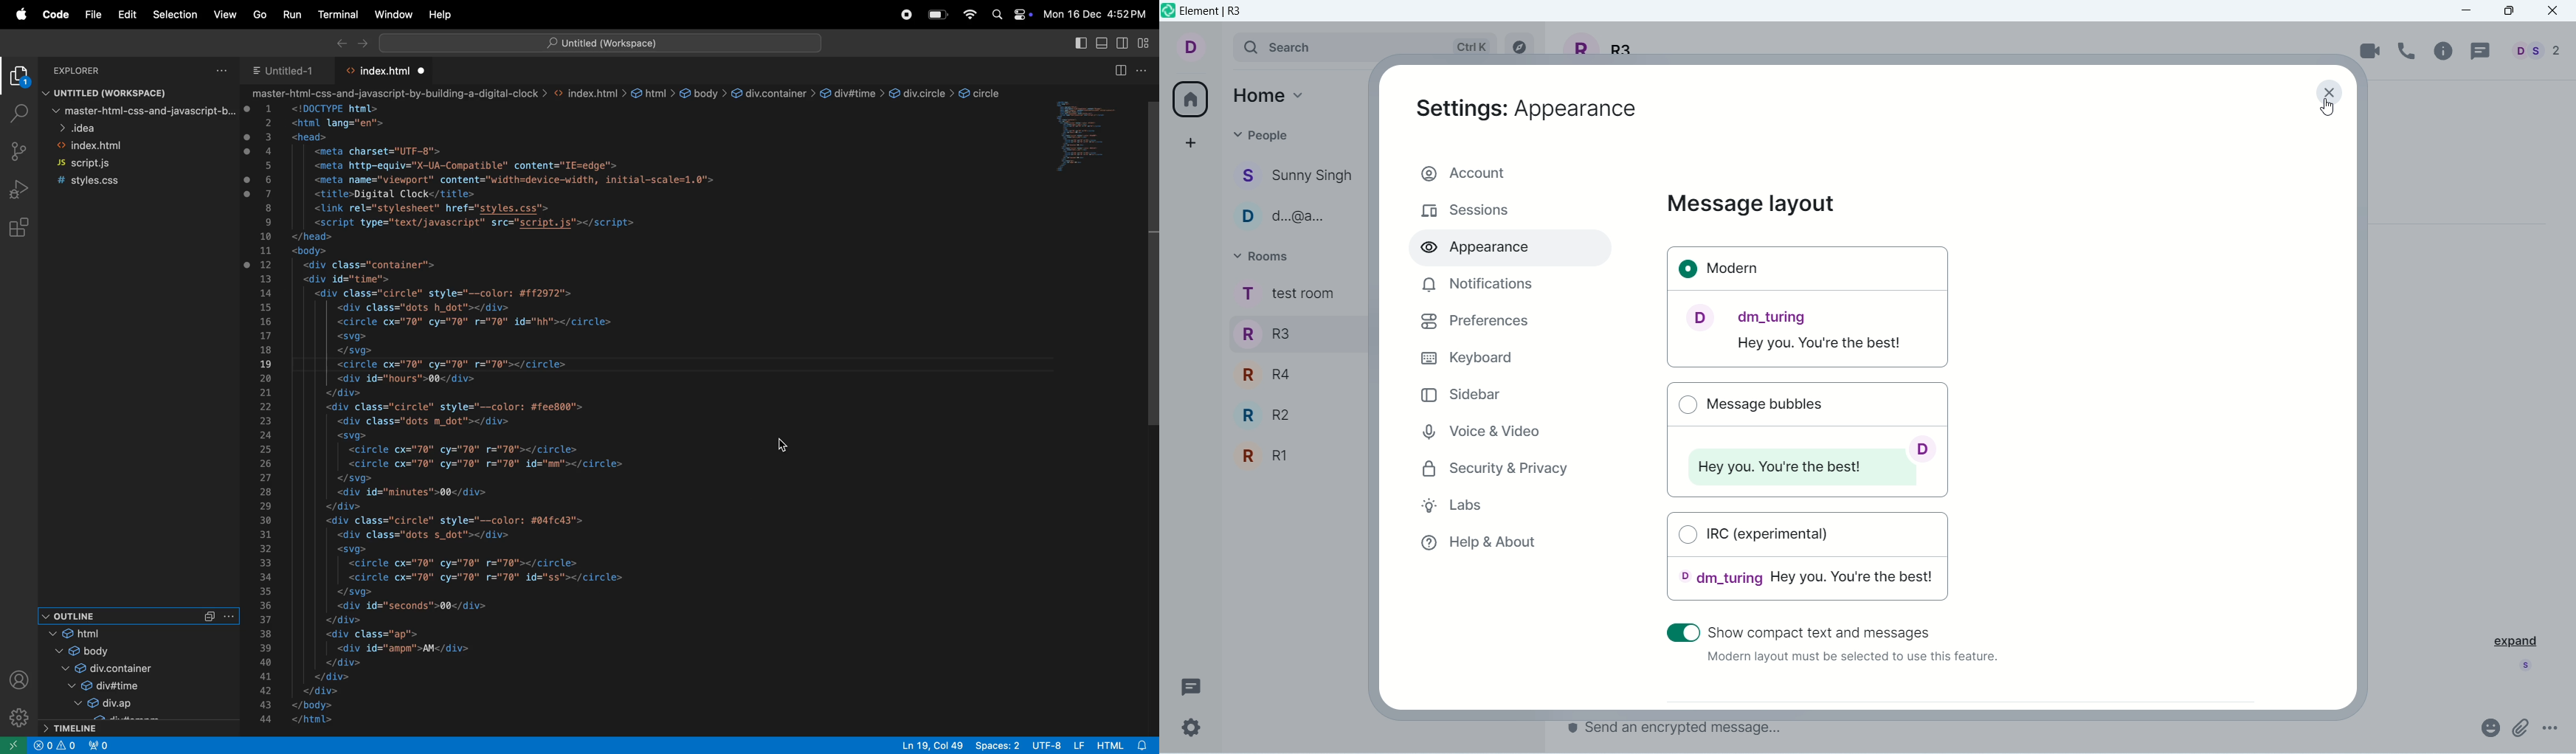 The width and height of the screenshot is (2576, 756). I want to click on search bar, so click(604, 42).